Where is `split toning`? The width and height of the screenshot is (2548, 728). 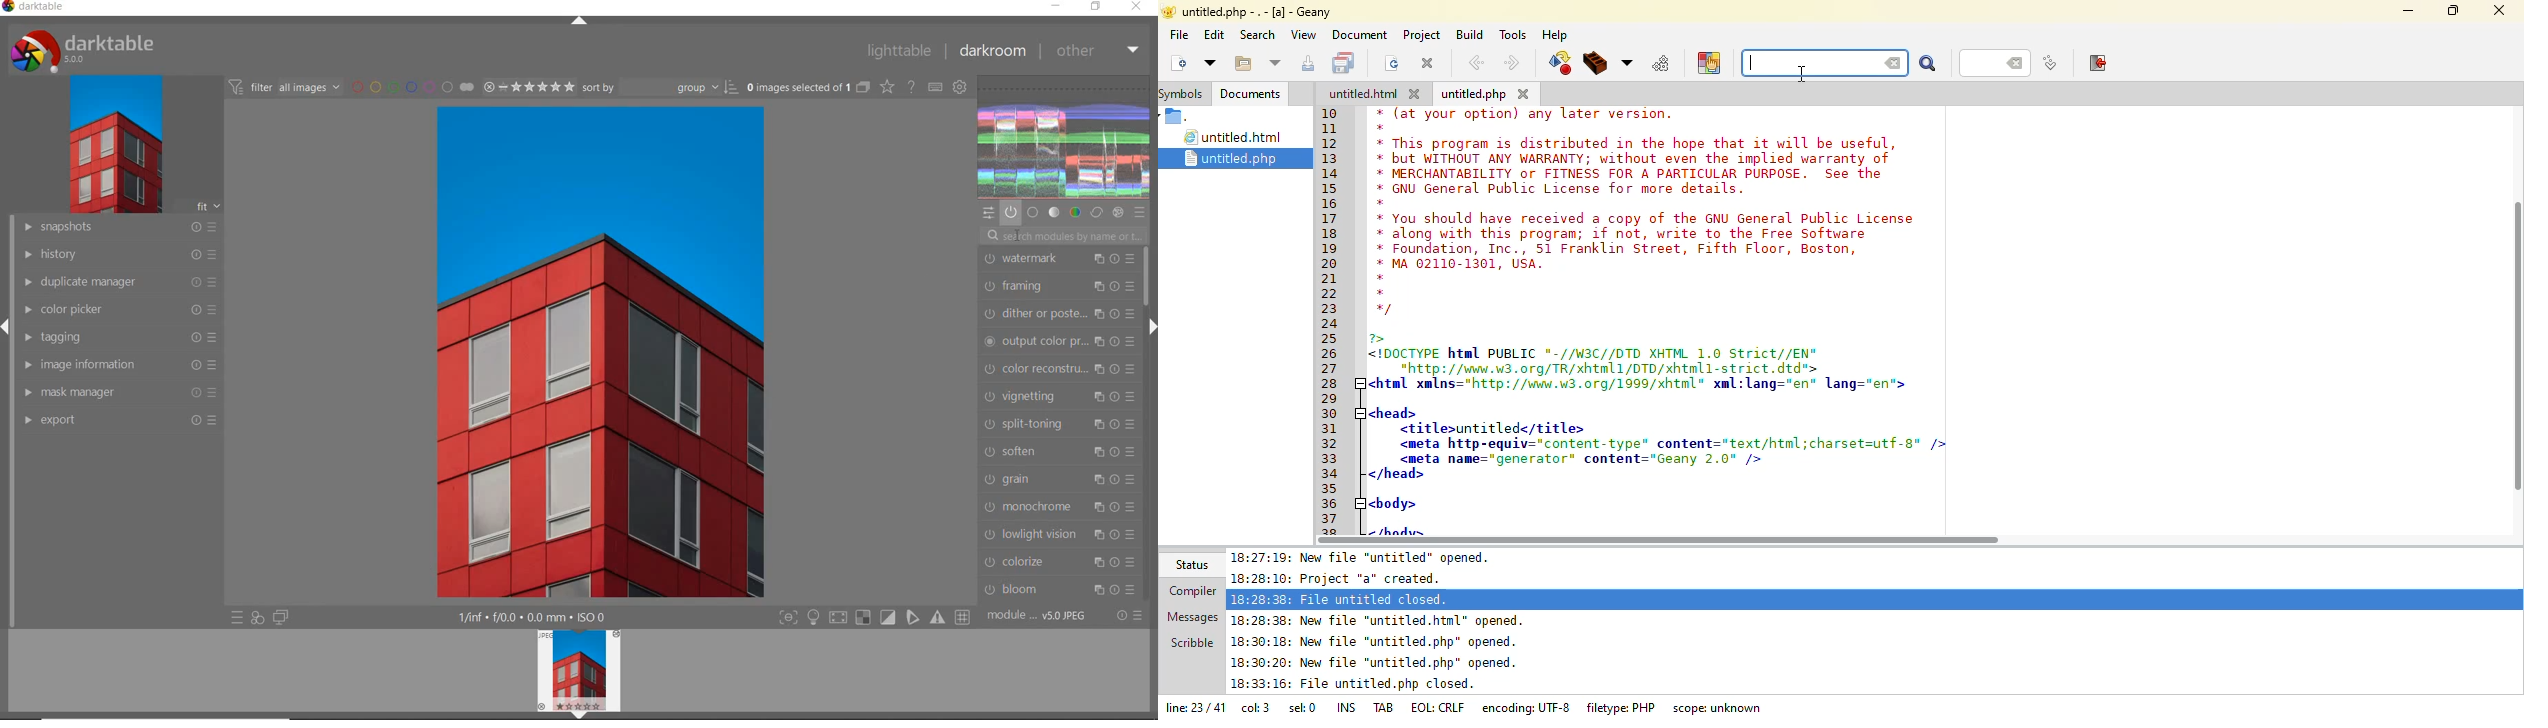 split toning is located at coordinates (1061, 423).